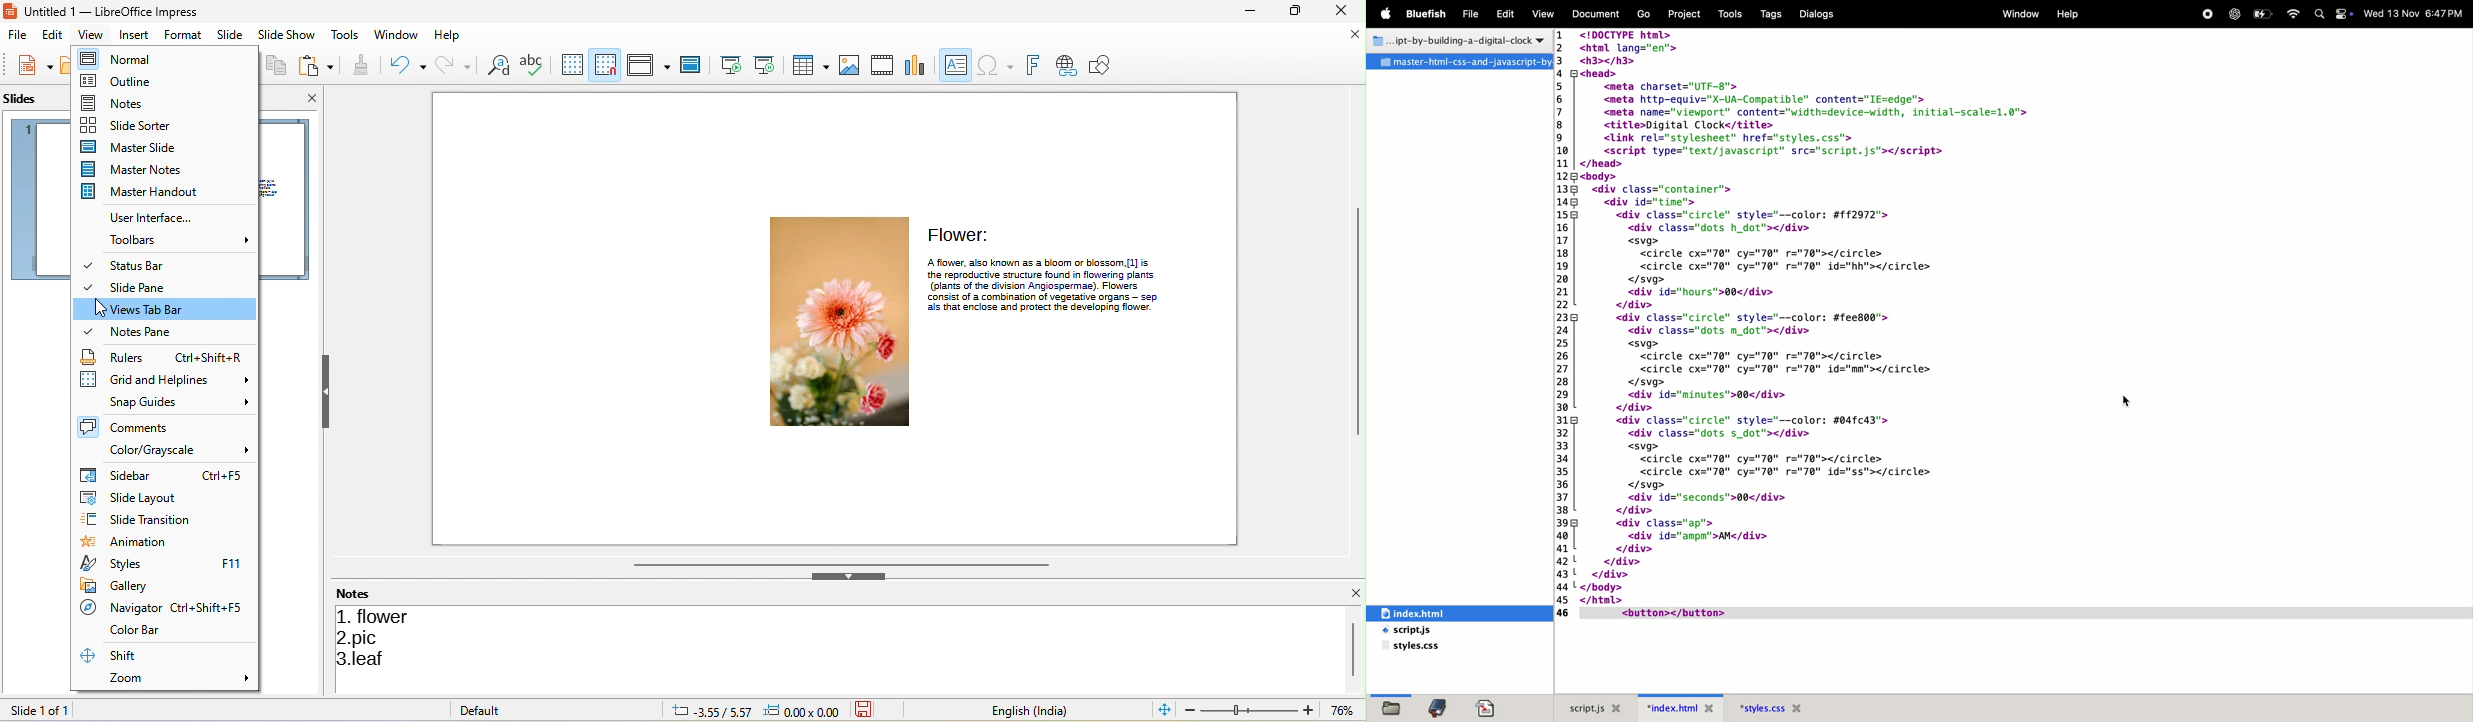 Image resolution: width=2492 pixels, height=728 pixels. Describe the element at coordinates (707, 710) in the screenshot. I see `-3.55/5.57` at that location.